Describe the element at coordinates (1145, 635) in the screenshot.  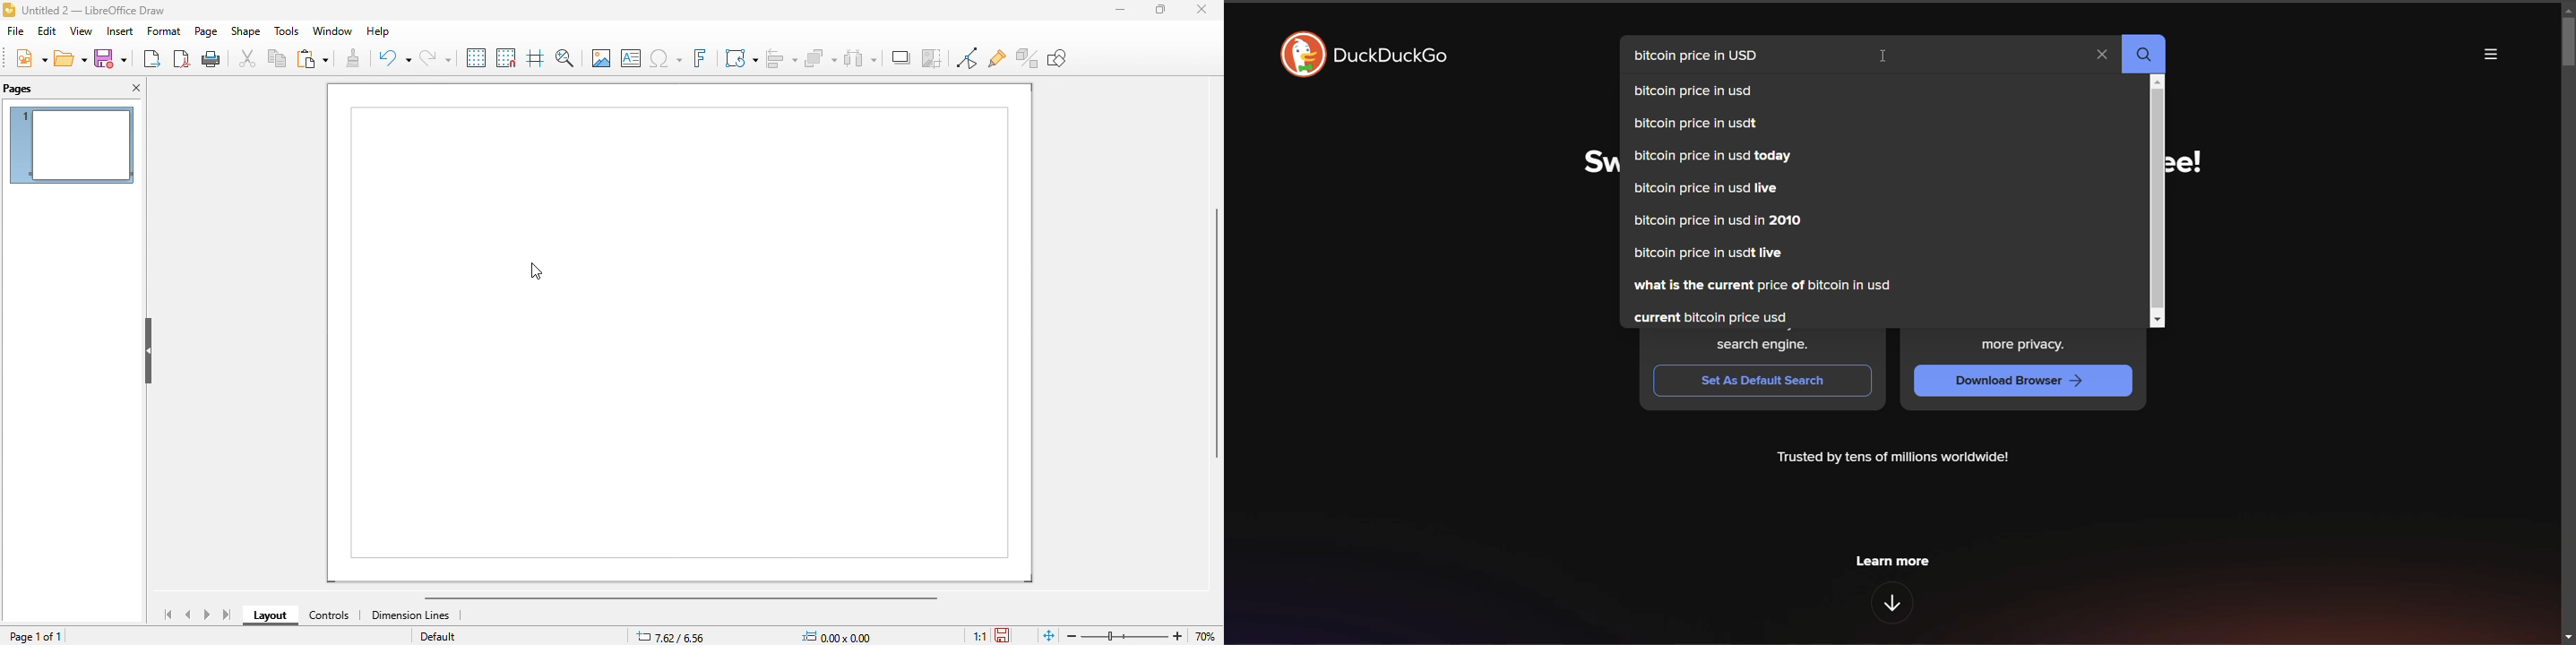
I see `zoom` at that location.